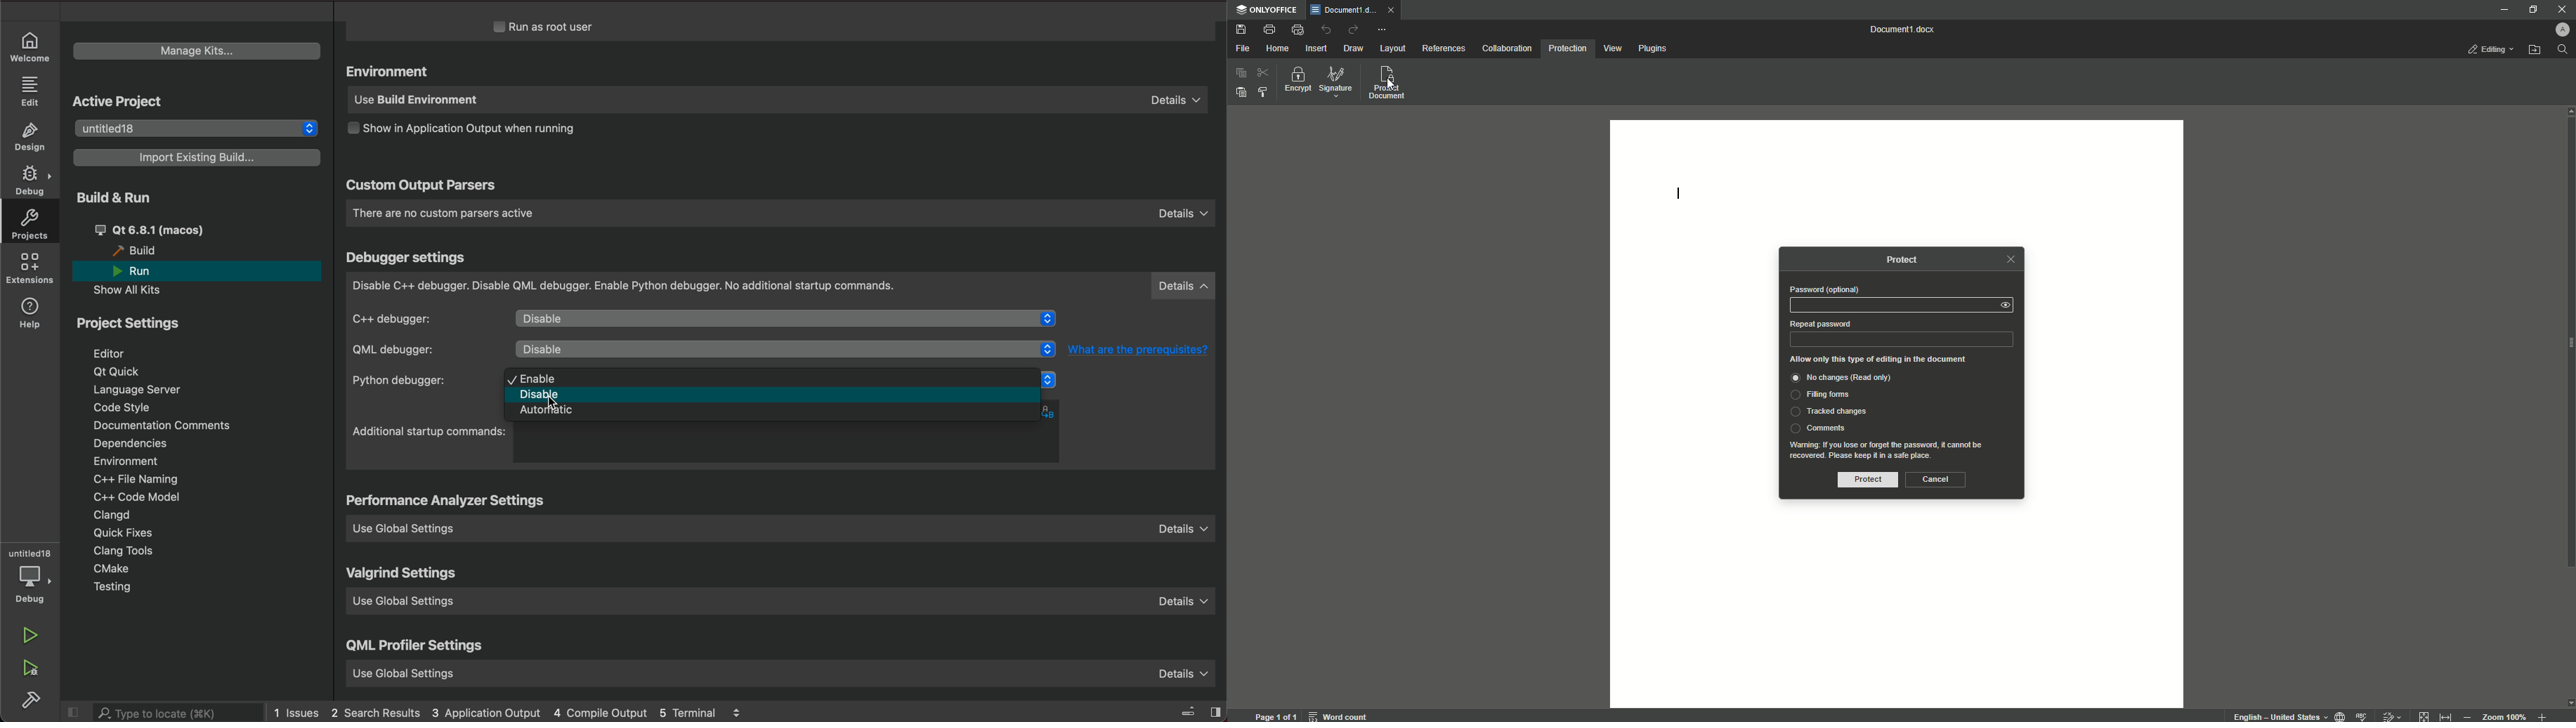  Describe the element at coordinates (1142, 350) in the screenshot. I see `What are the prerequisites?` at that location.